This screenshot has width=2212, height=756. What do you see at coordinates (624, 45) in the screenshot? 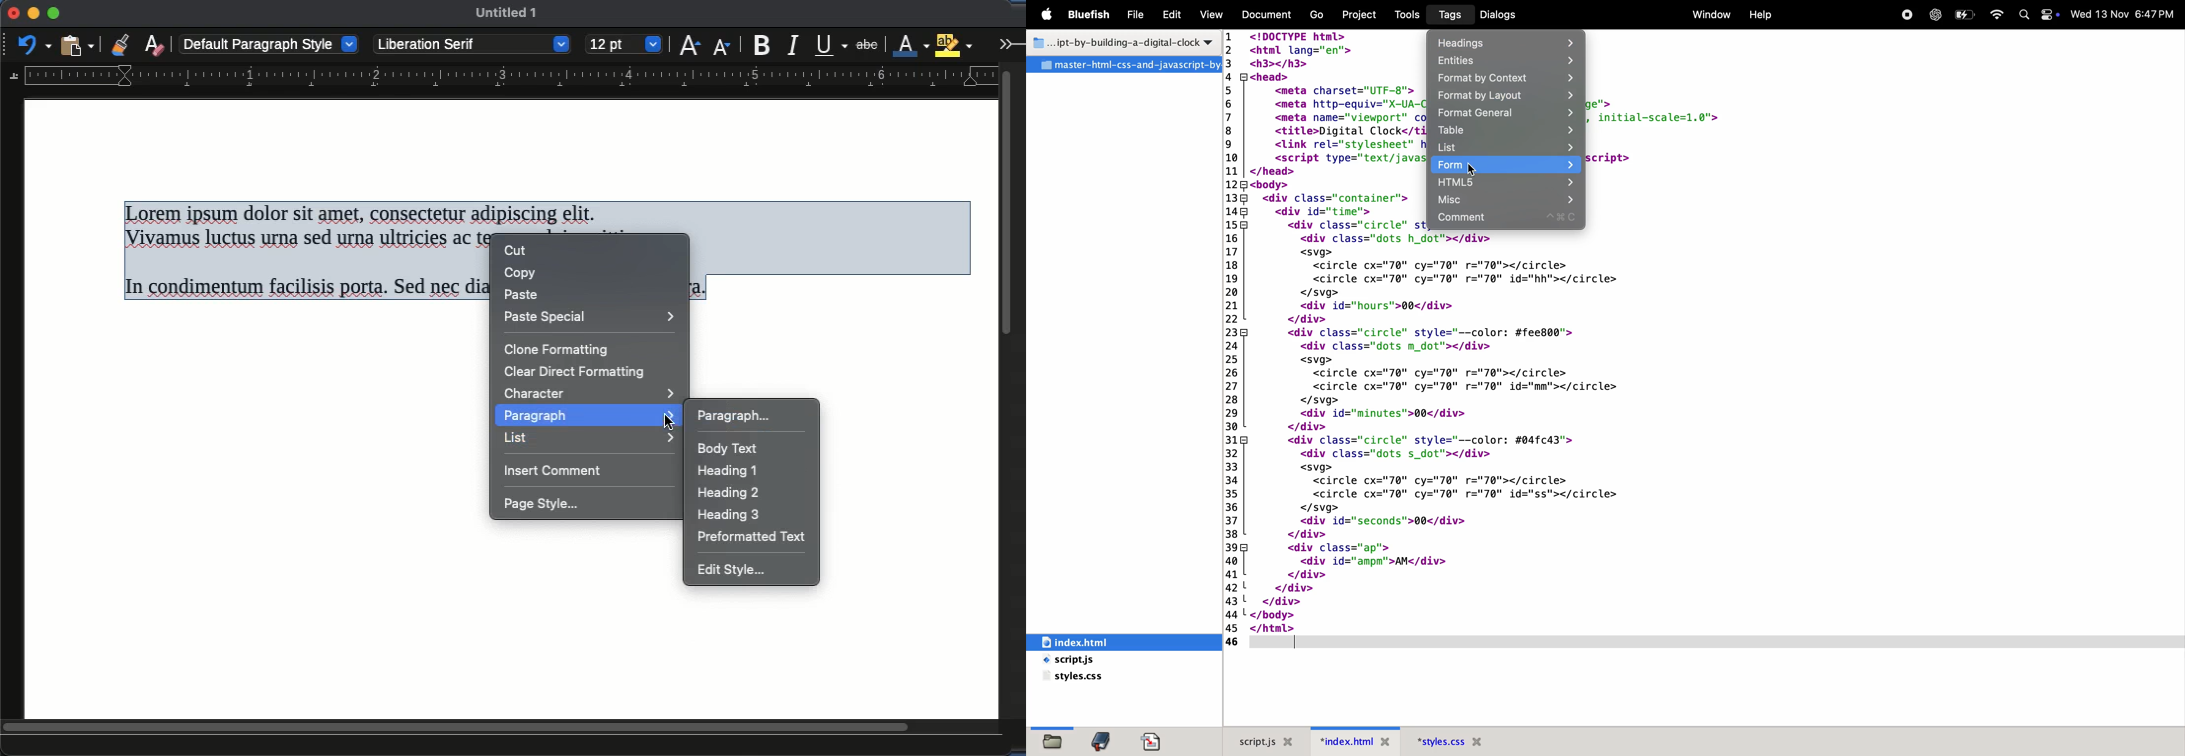
I see `12 pt` at bounding box center [624, 45].